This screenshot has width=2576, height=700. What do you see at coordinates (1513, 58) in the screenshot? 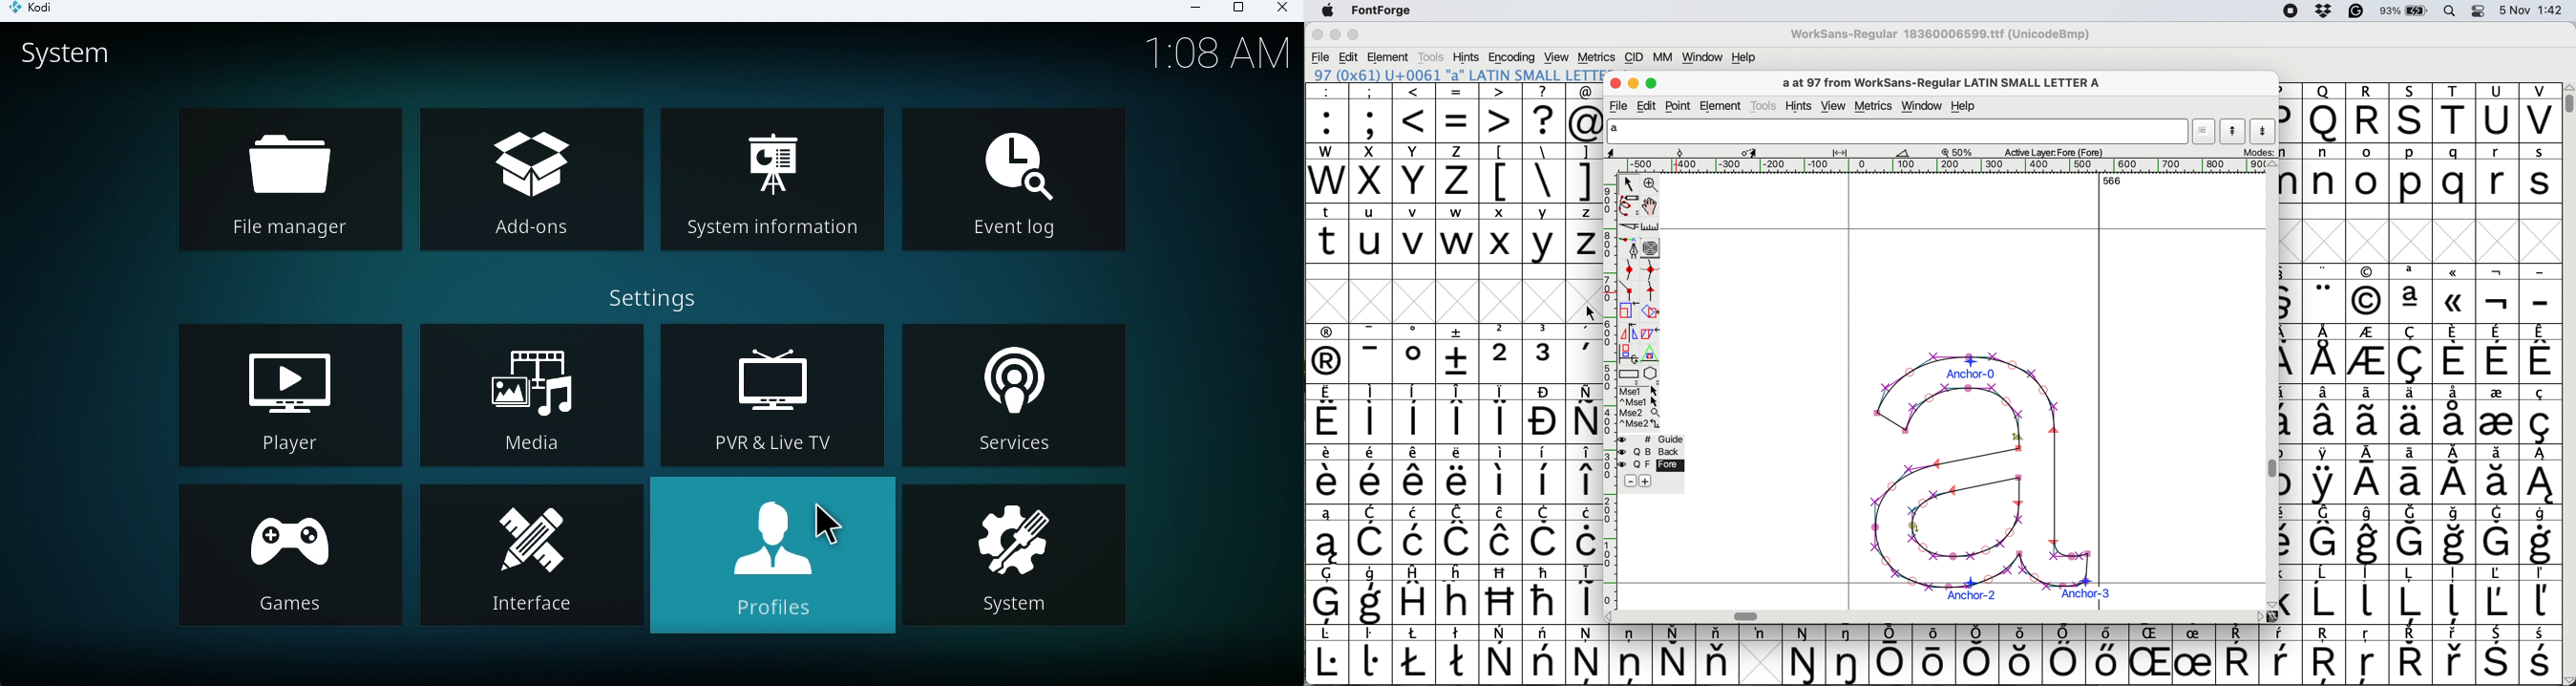
I see `encoding` at bounding box center [1513, 58].